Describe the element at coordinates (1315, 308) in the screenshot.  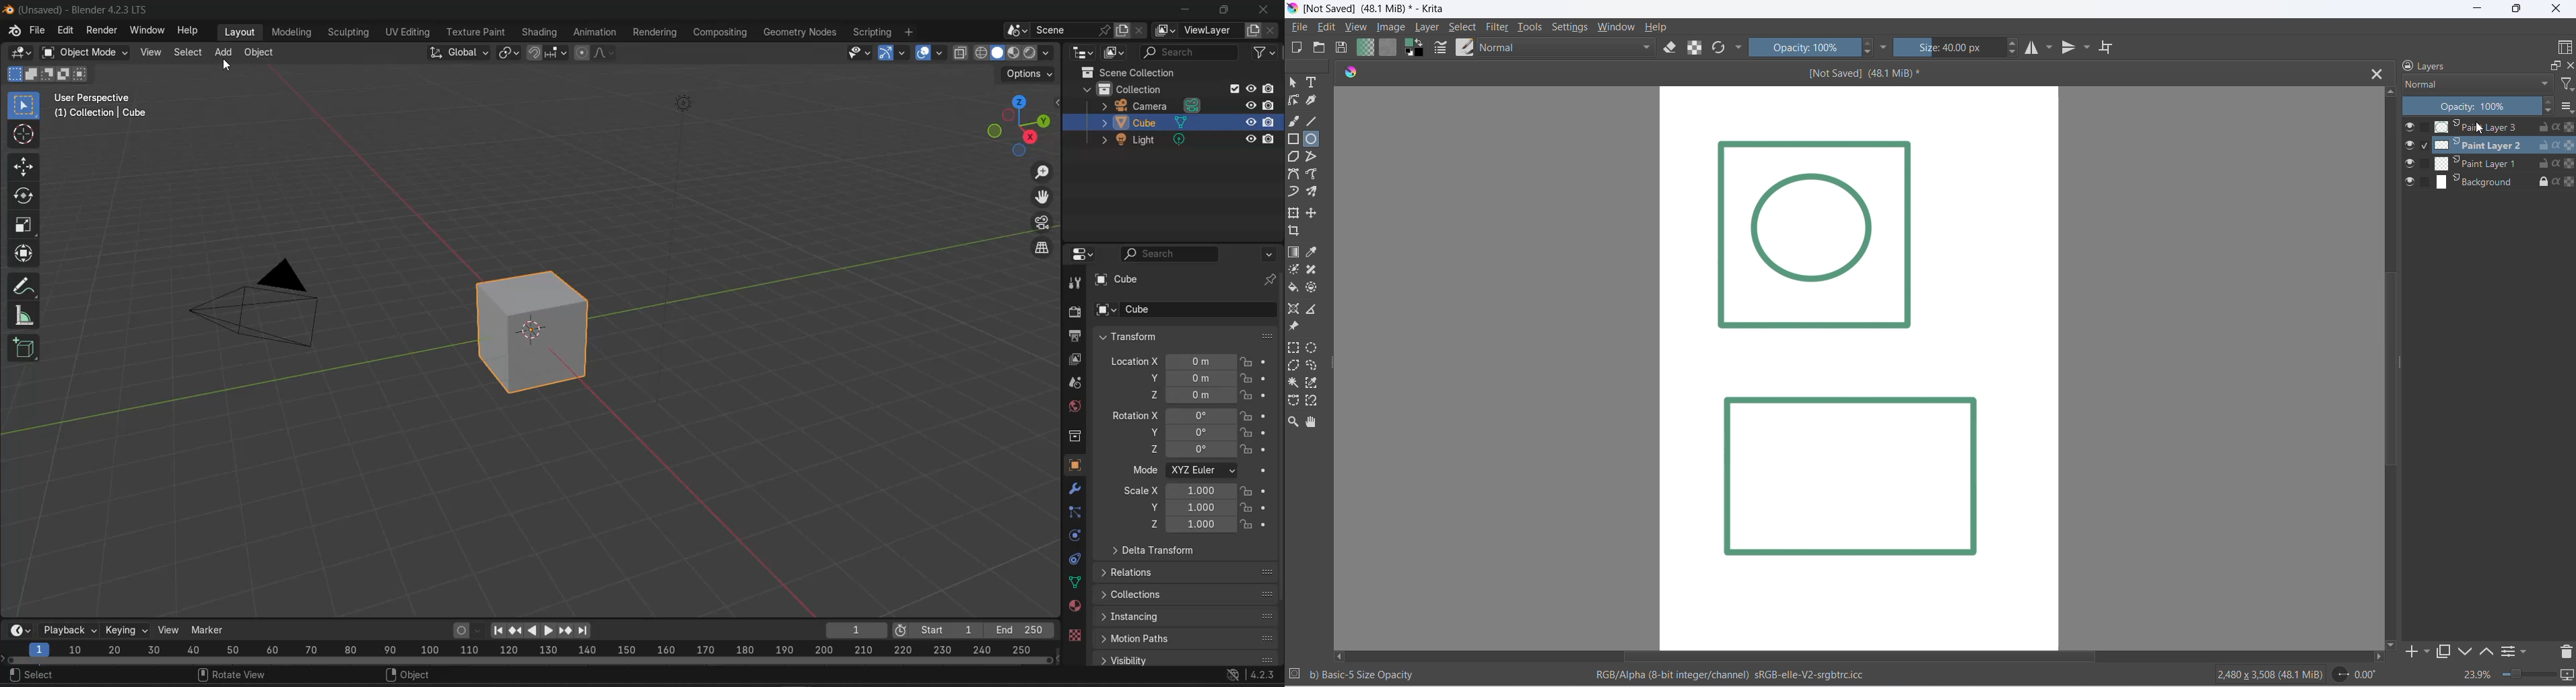
I see `measure distance between two points` at that location.